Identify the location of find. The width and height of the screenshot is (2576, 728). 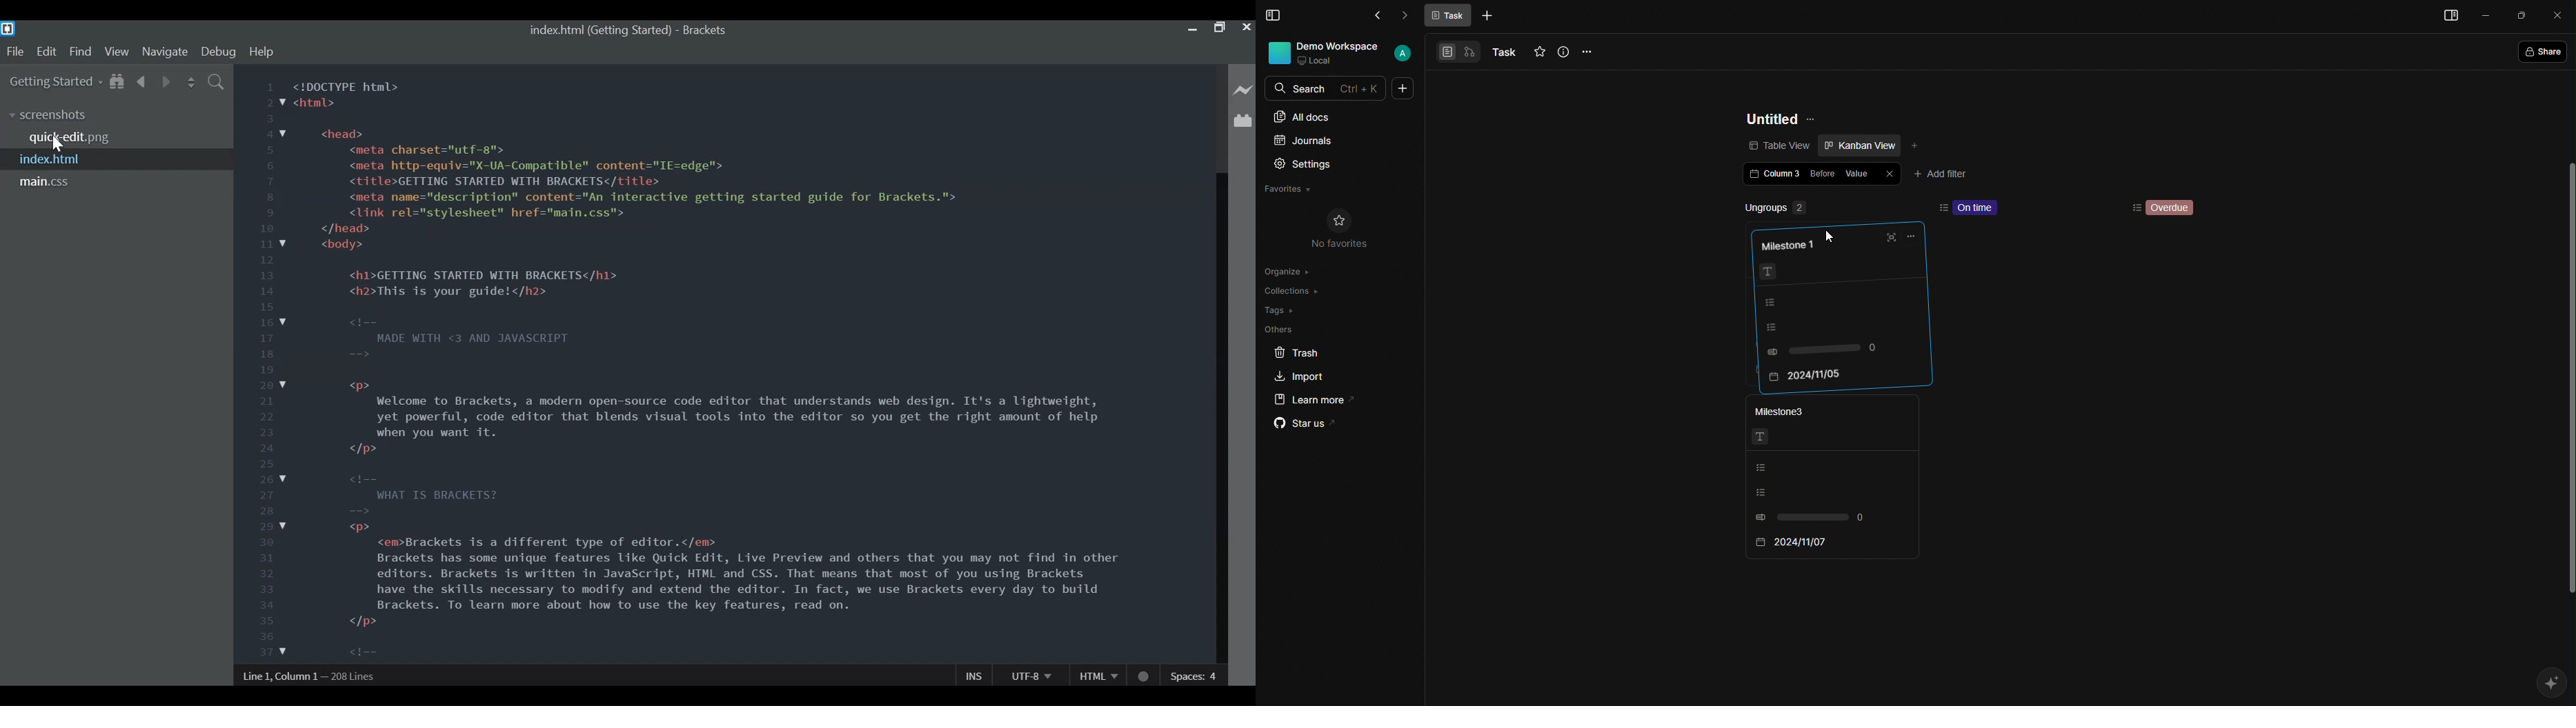
(81, 52).